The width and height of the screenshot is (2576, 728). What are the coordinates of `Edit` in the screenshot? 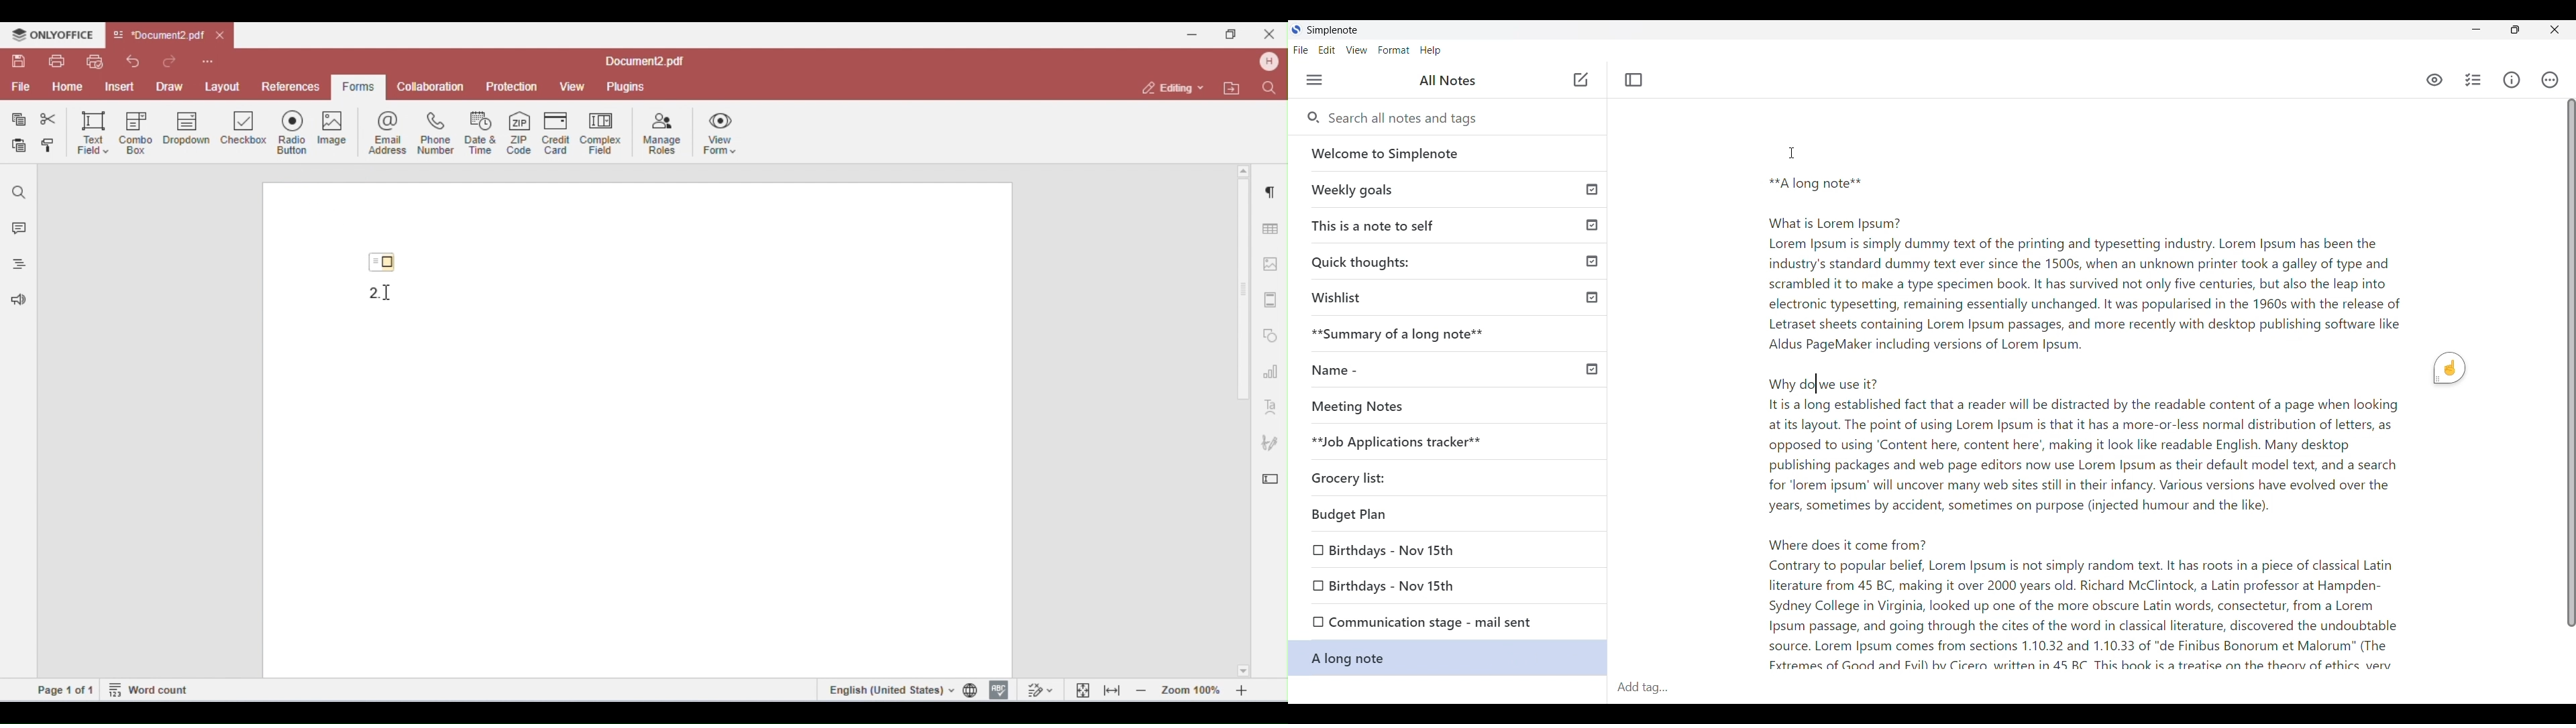 It's located at (1327, 50).